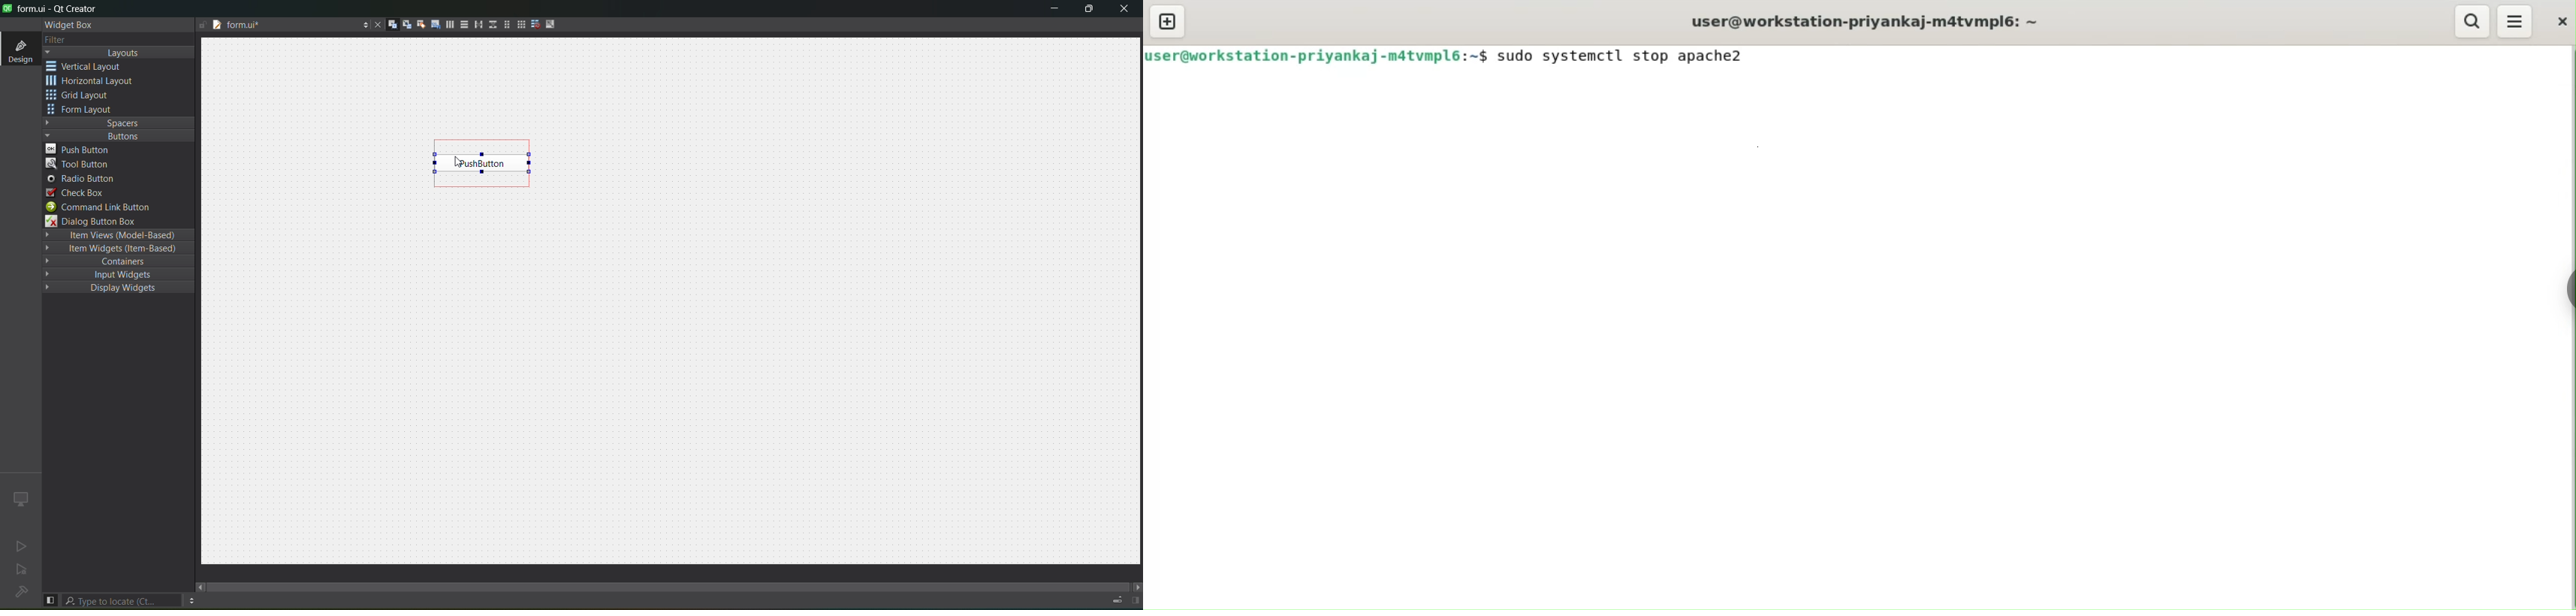  Describe the element at coordinates (81, 180) in the screenshot. I see `radio button` at that location.